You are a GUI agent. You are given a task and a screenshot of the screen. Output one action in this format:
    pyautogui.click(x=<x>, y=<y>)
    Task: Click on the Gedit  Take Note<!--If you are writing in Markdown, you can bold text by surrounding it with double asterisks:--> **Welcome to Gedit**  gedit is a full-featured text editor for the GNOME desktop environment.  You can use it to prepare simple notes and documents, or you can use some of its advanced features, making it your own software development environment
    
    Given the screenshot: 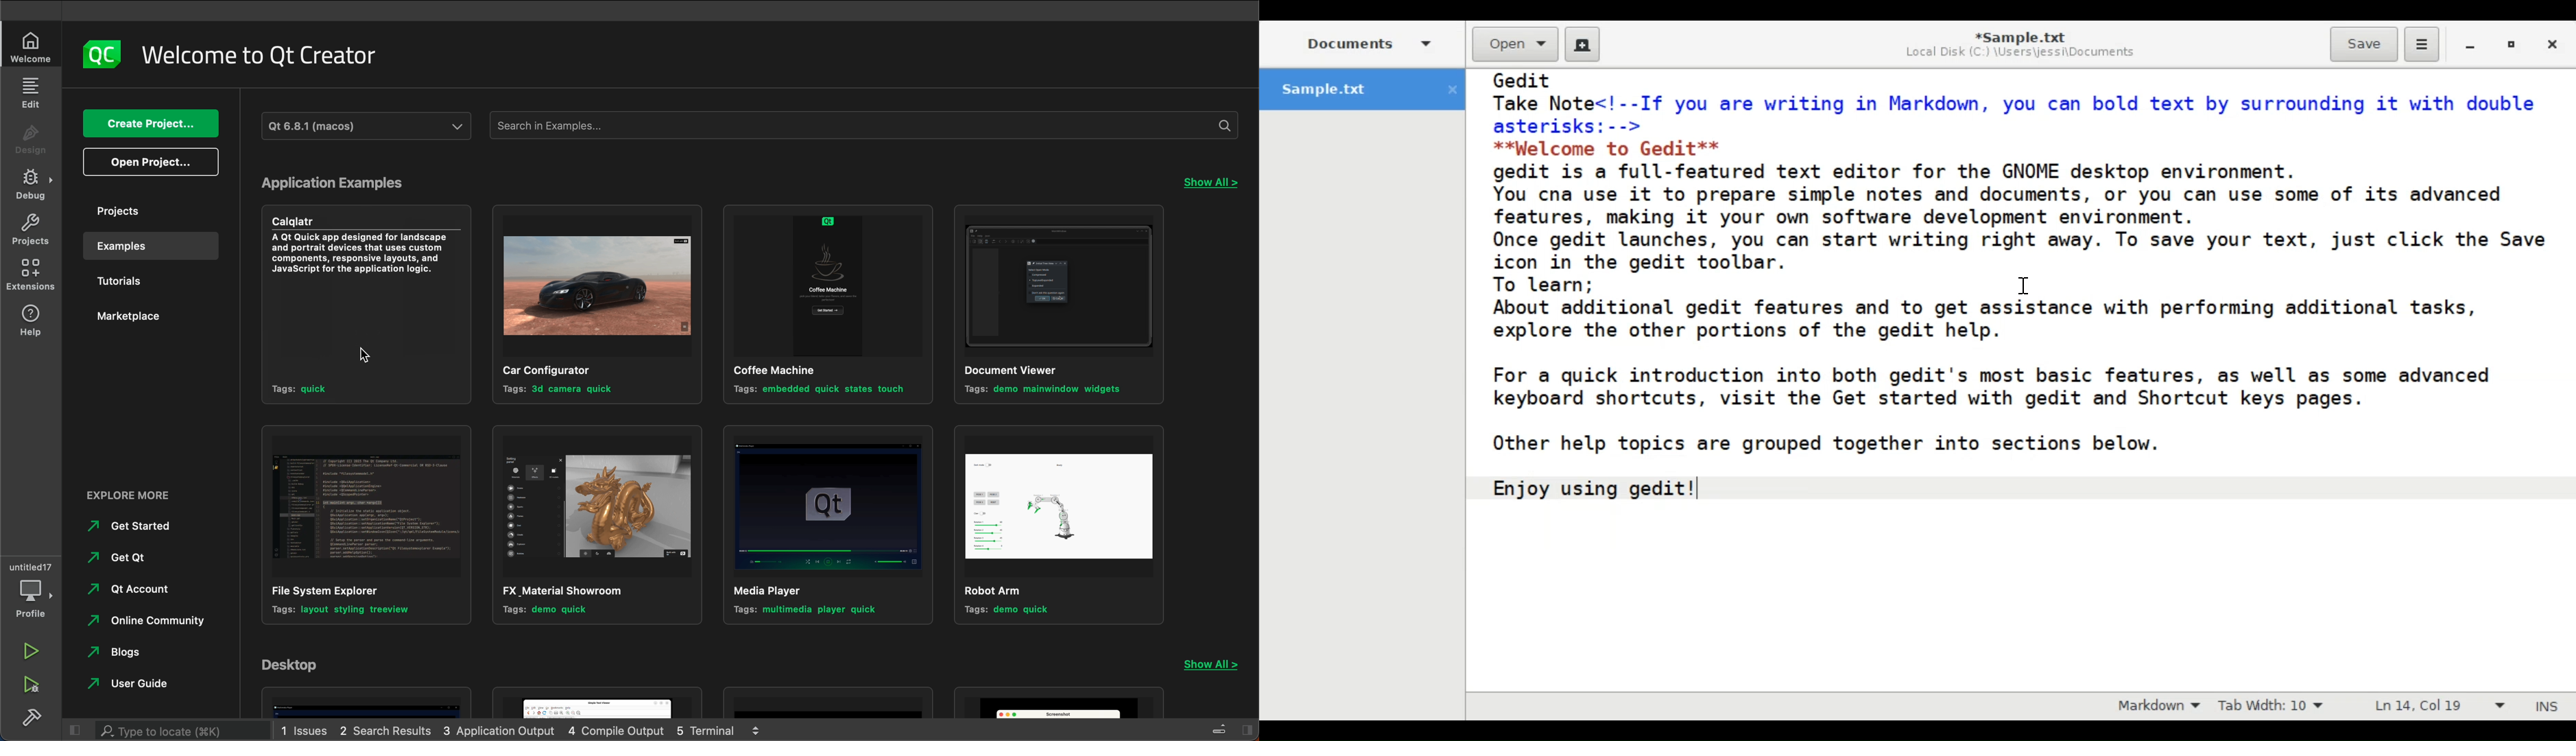 What is the action you would take?
    pyautogui.click(x=2018, y=381)
    